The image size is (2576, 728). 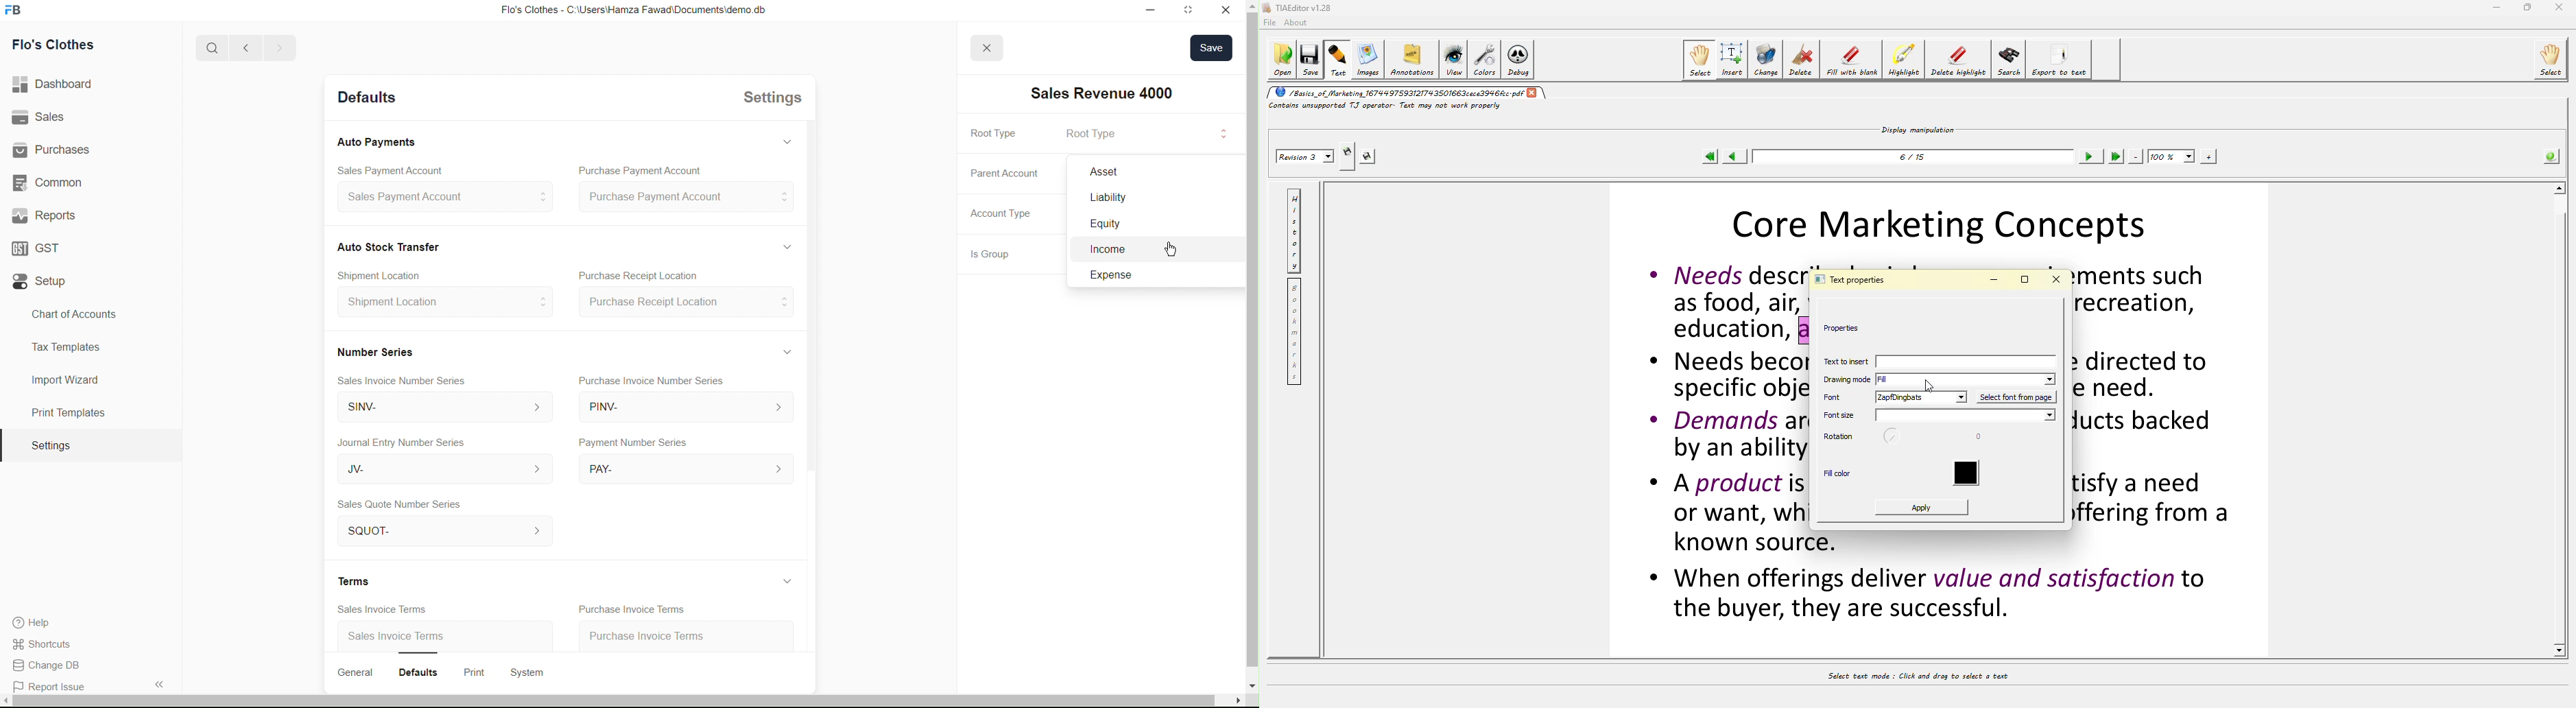 What do you see at coordinates (37, 623) in the screenshot?
I see `Help` at bounding box center [37, 623].